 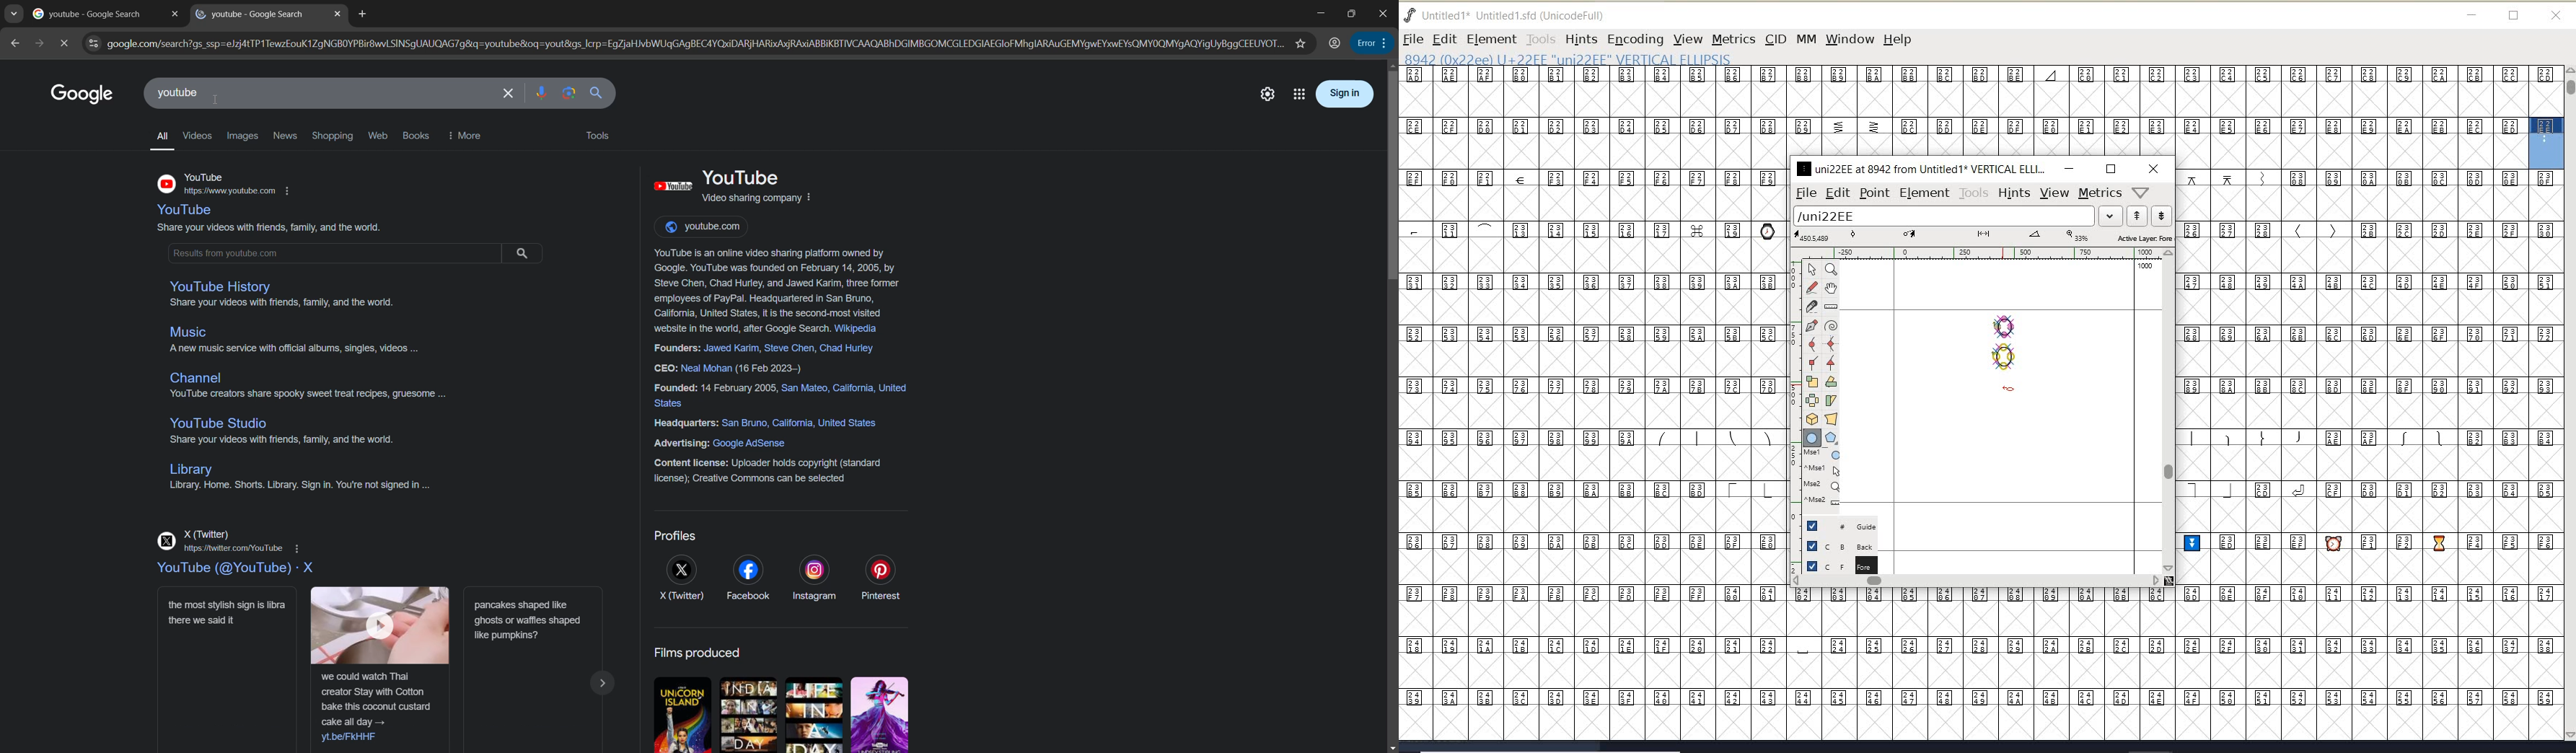 I want to click on search, so click(x=600, y=94).